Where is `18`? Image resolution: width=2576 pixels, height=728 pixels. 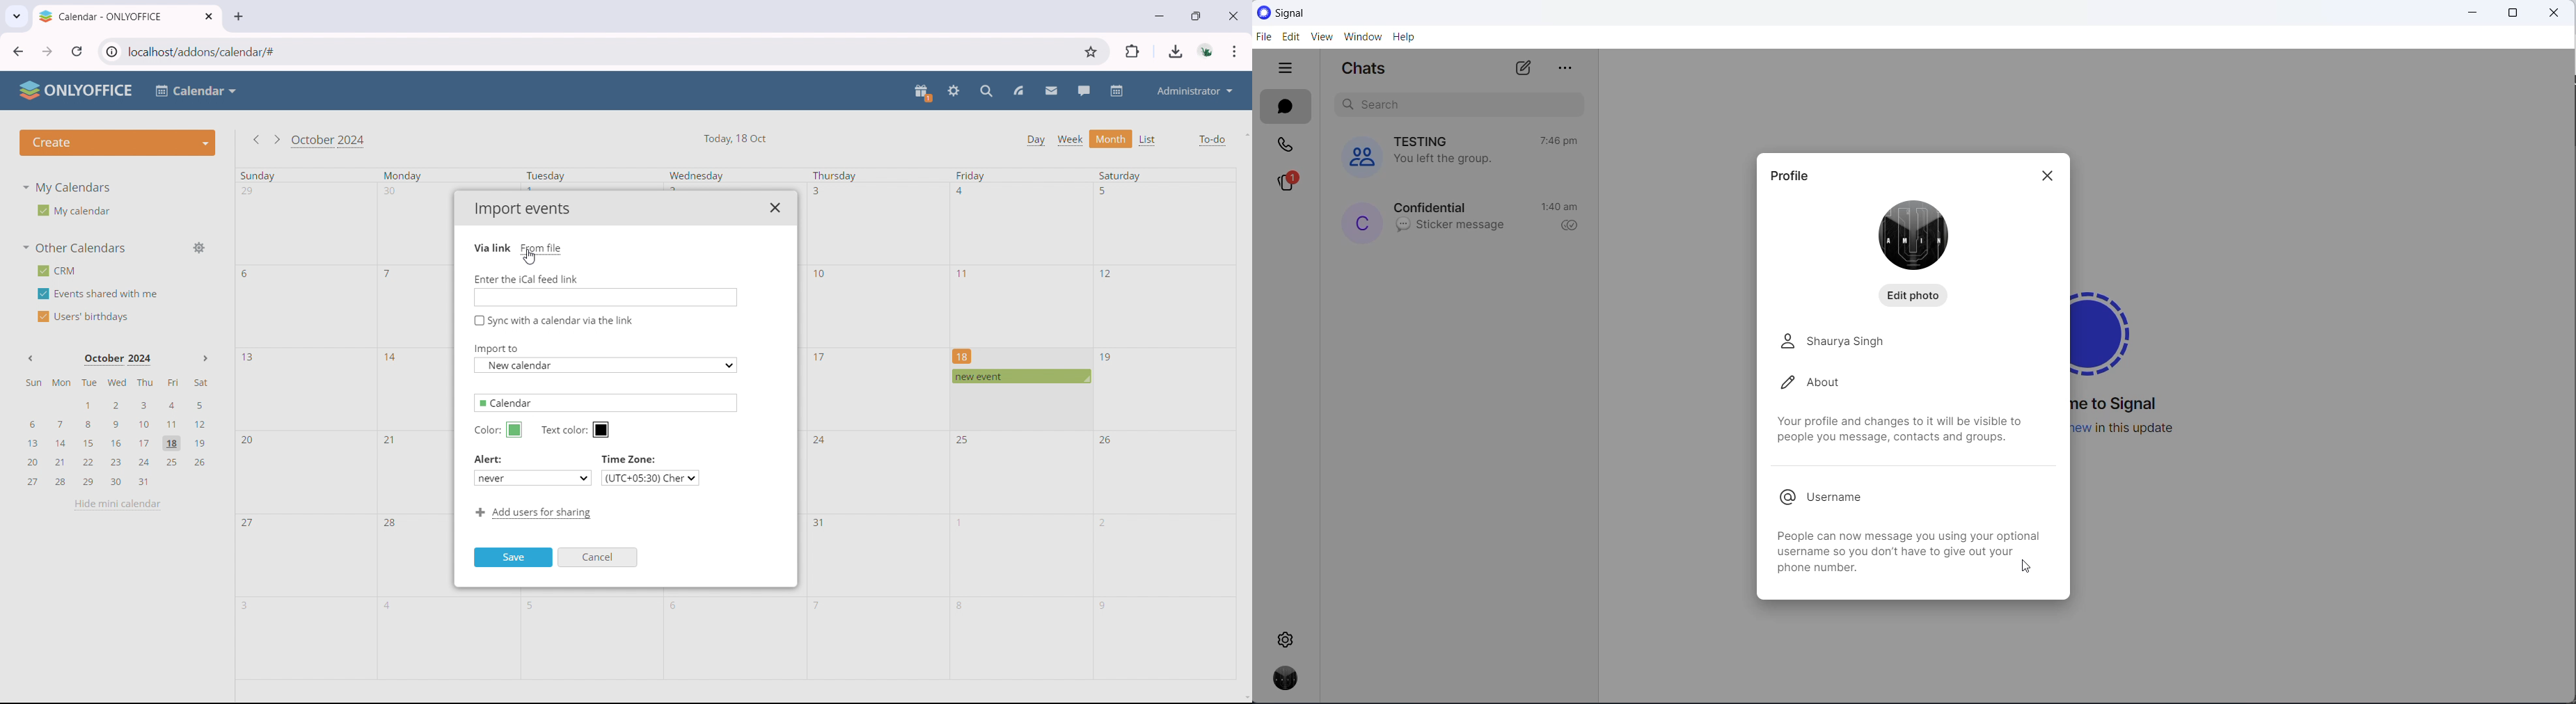
18 is located at coordinates (963, 355).